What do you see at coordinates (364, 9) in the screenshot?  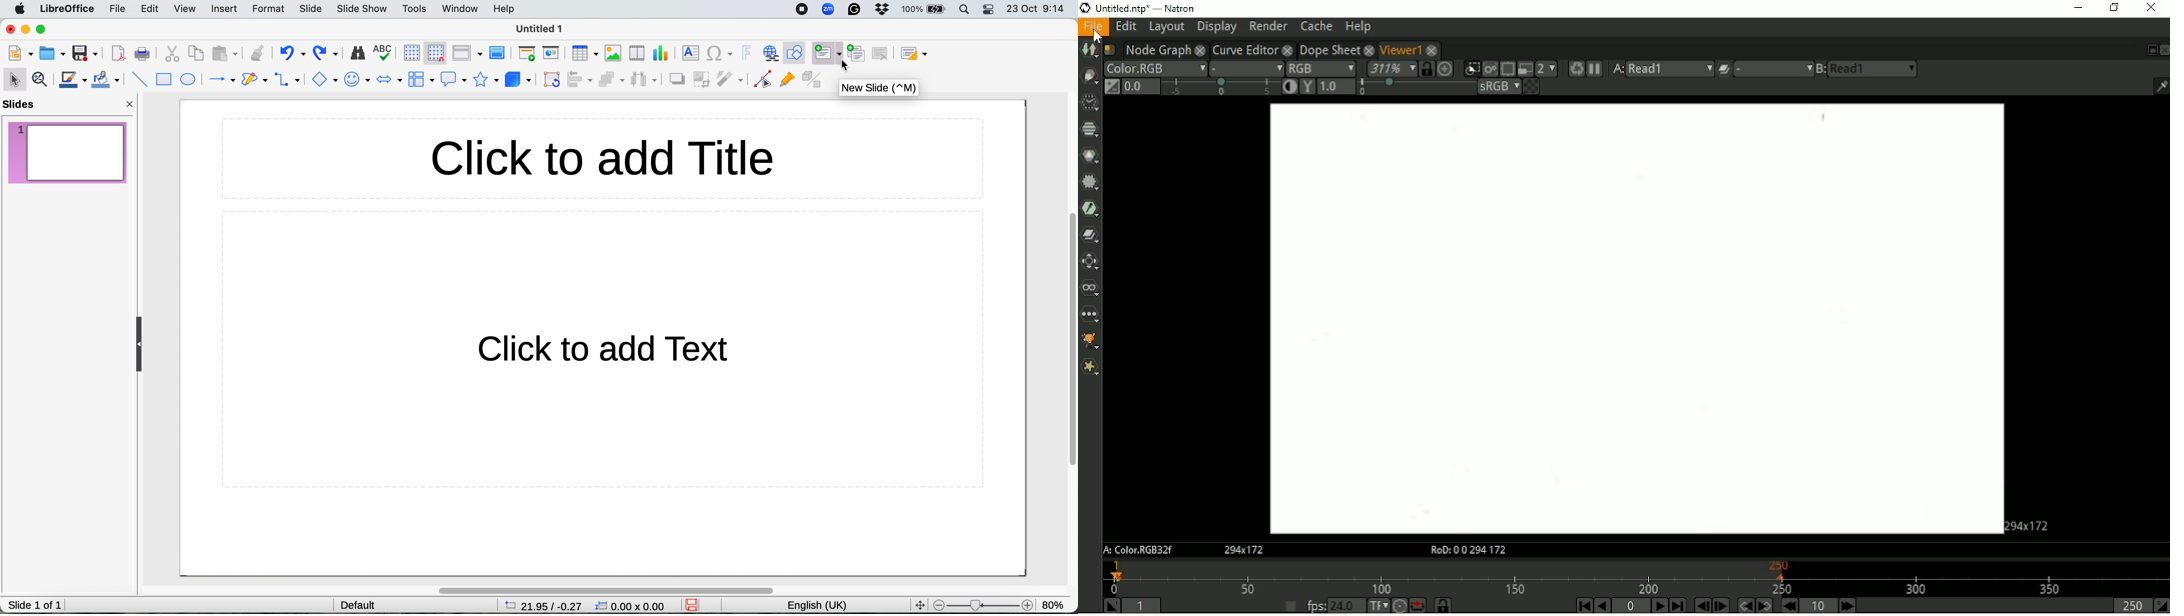 I see `slide show` at bounding box center [364, 9].